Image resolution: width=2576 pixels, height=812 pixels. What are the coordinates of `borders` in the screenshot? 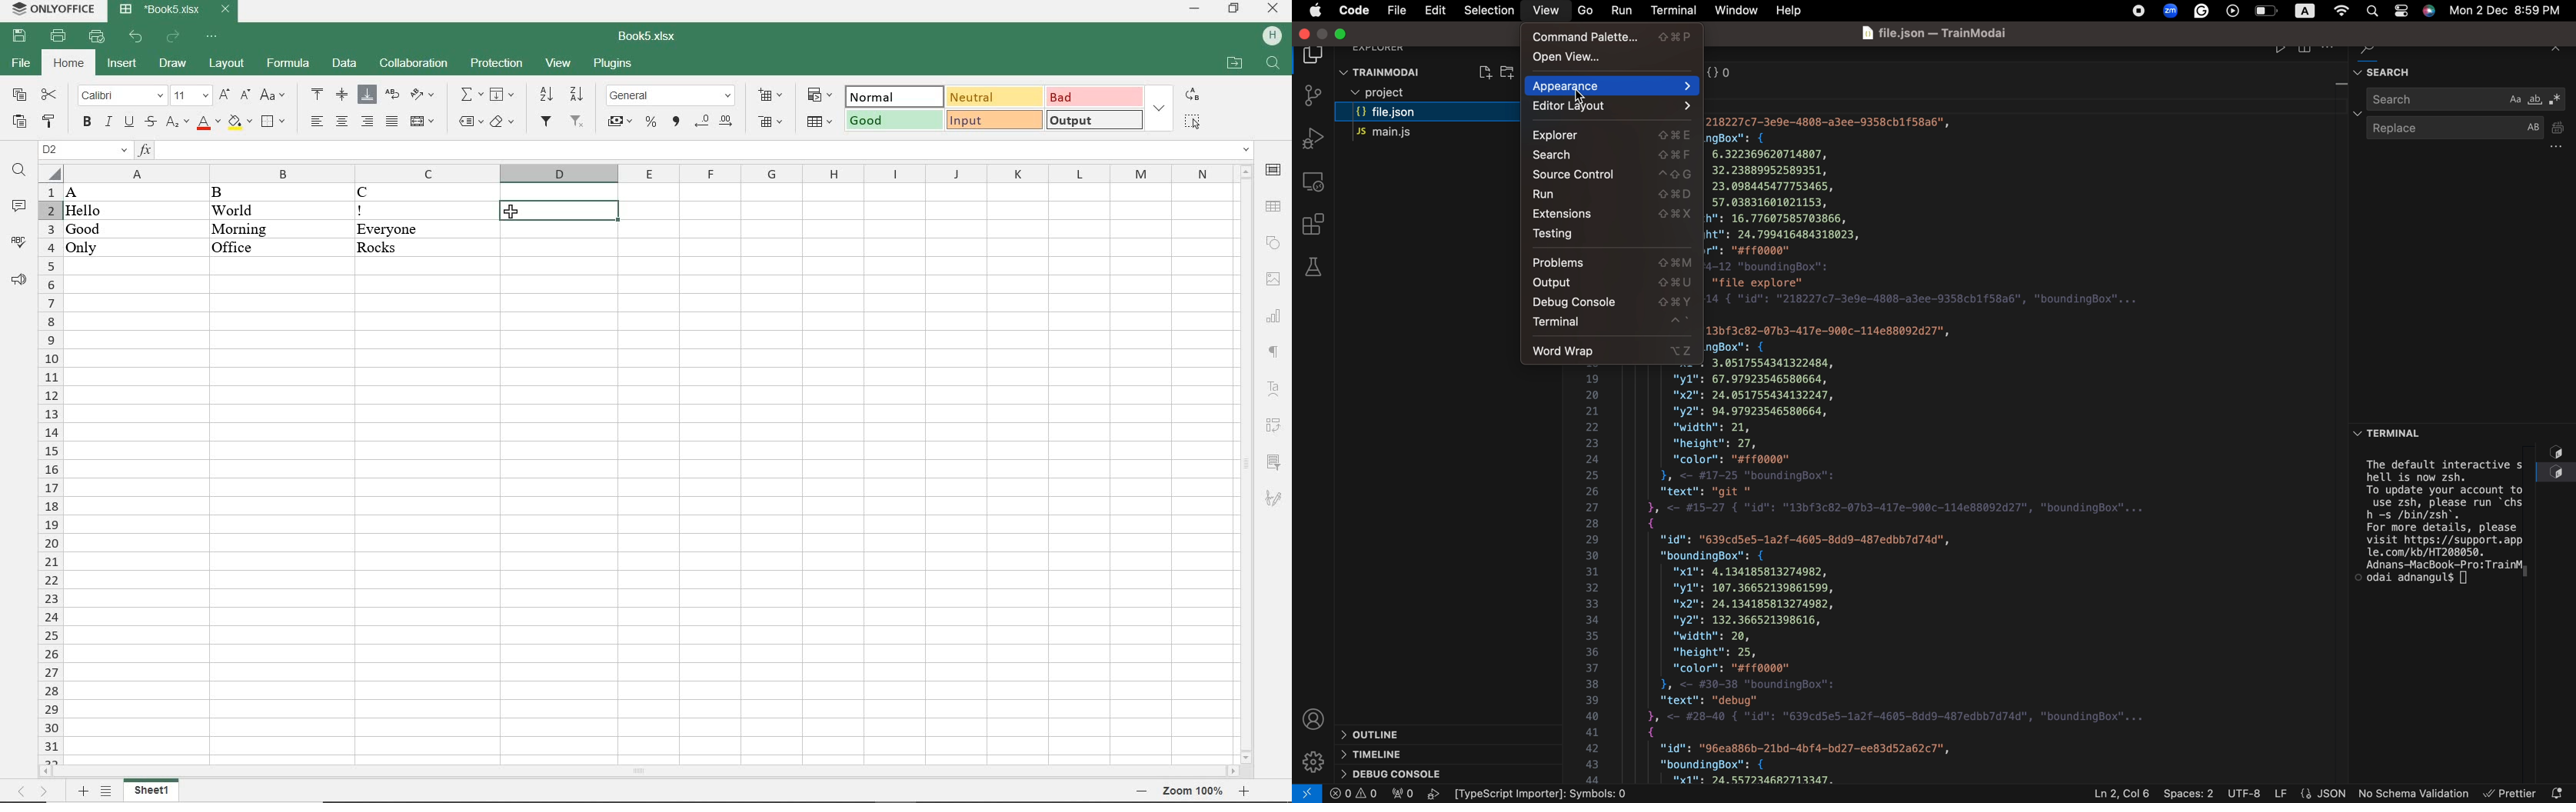 It's located at (275, 122).